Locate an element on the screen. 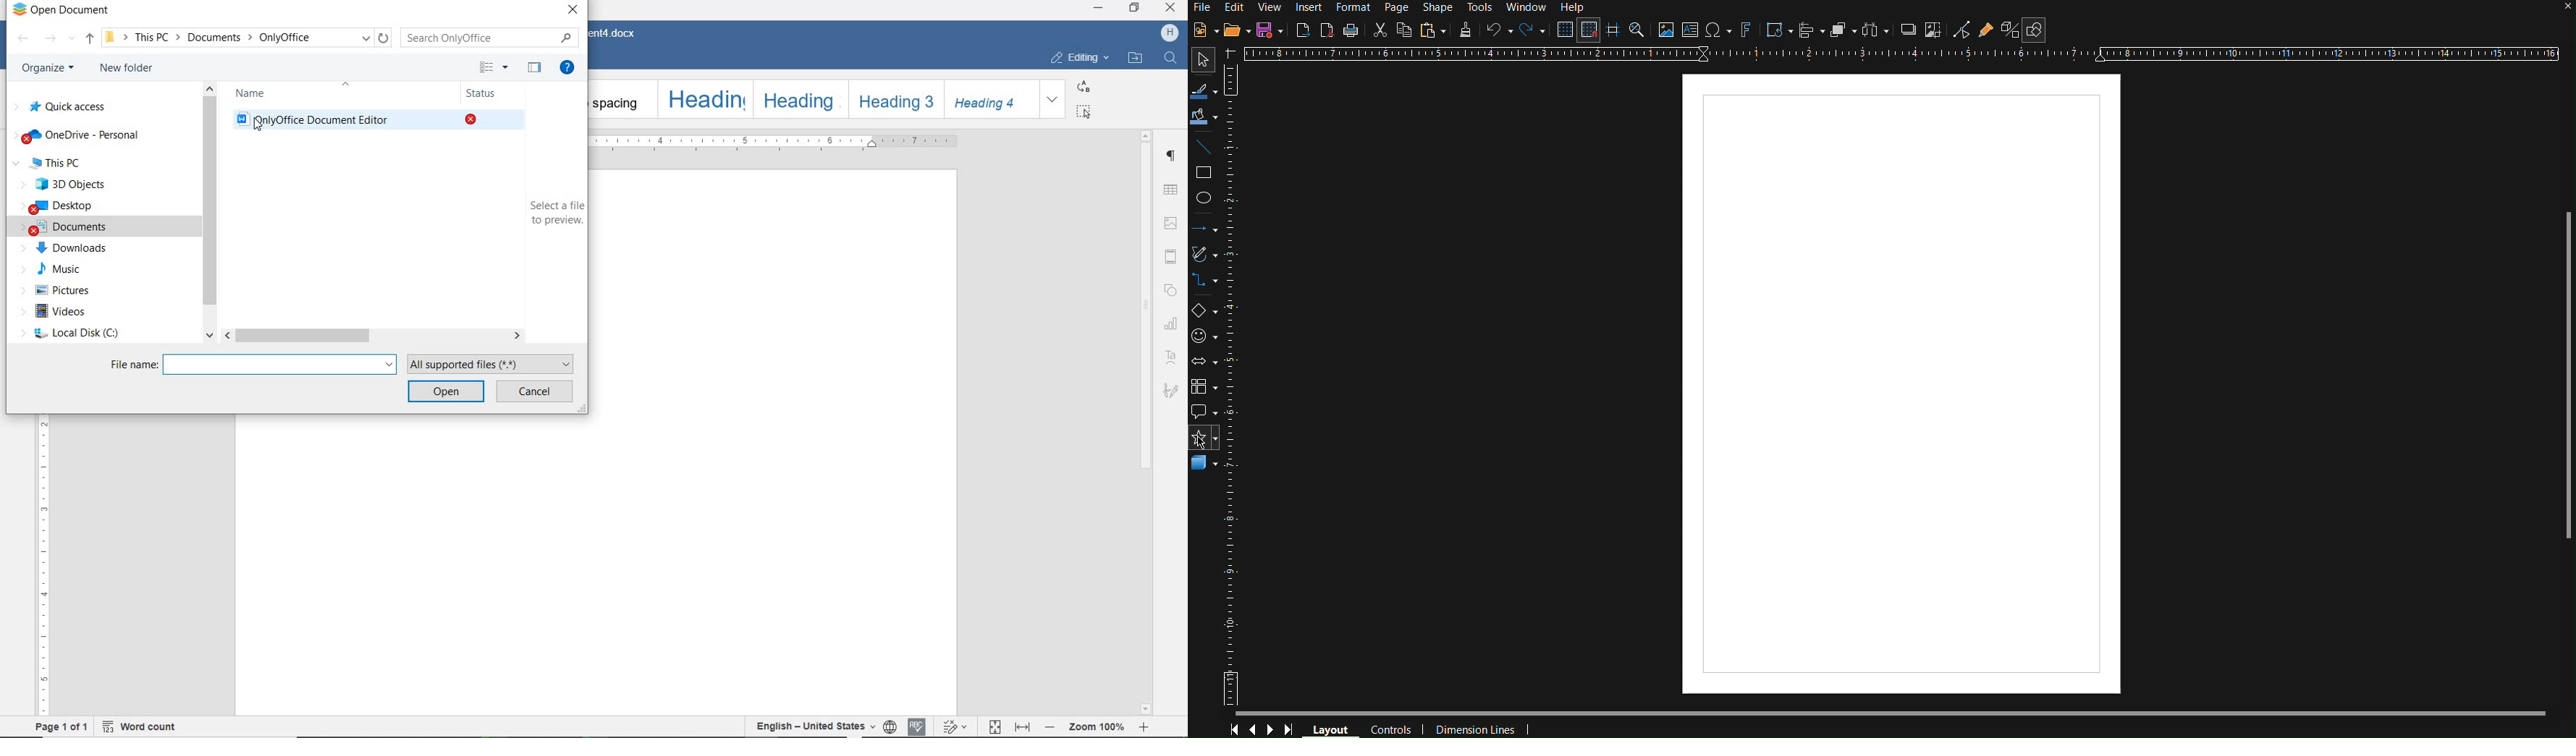 The height and width of the screenshot is (756, 2576). Square is located at coordinates (1206, 171).